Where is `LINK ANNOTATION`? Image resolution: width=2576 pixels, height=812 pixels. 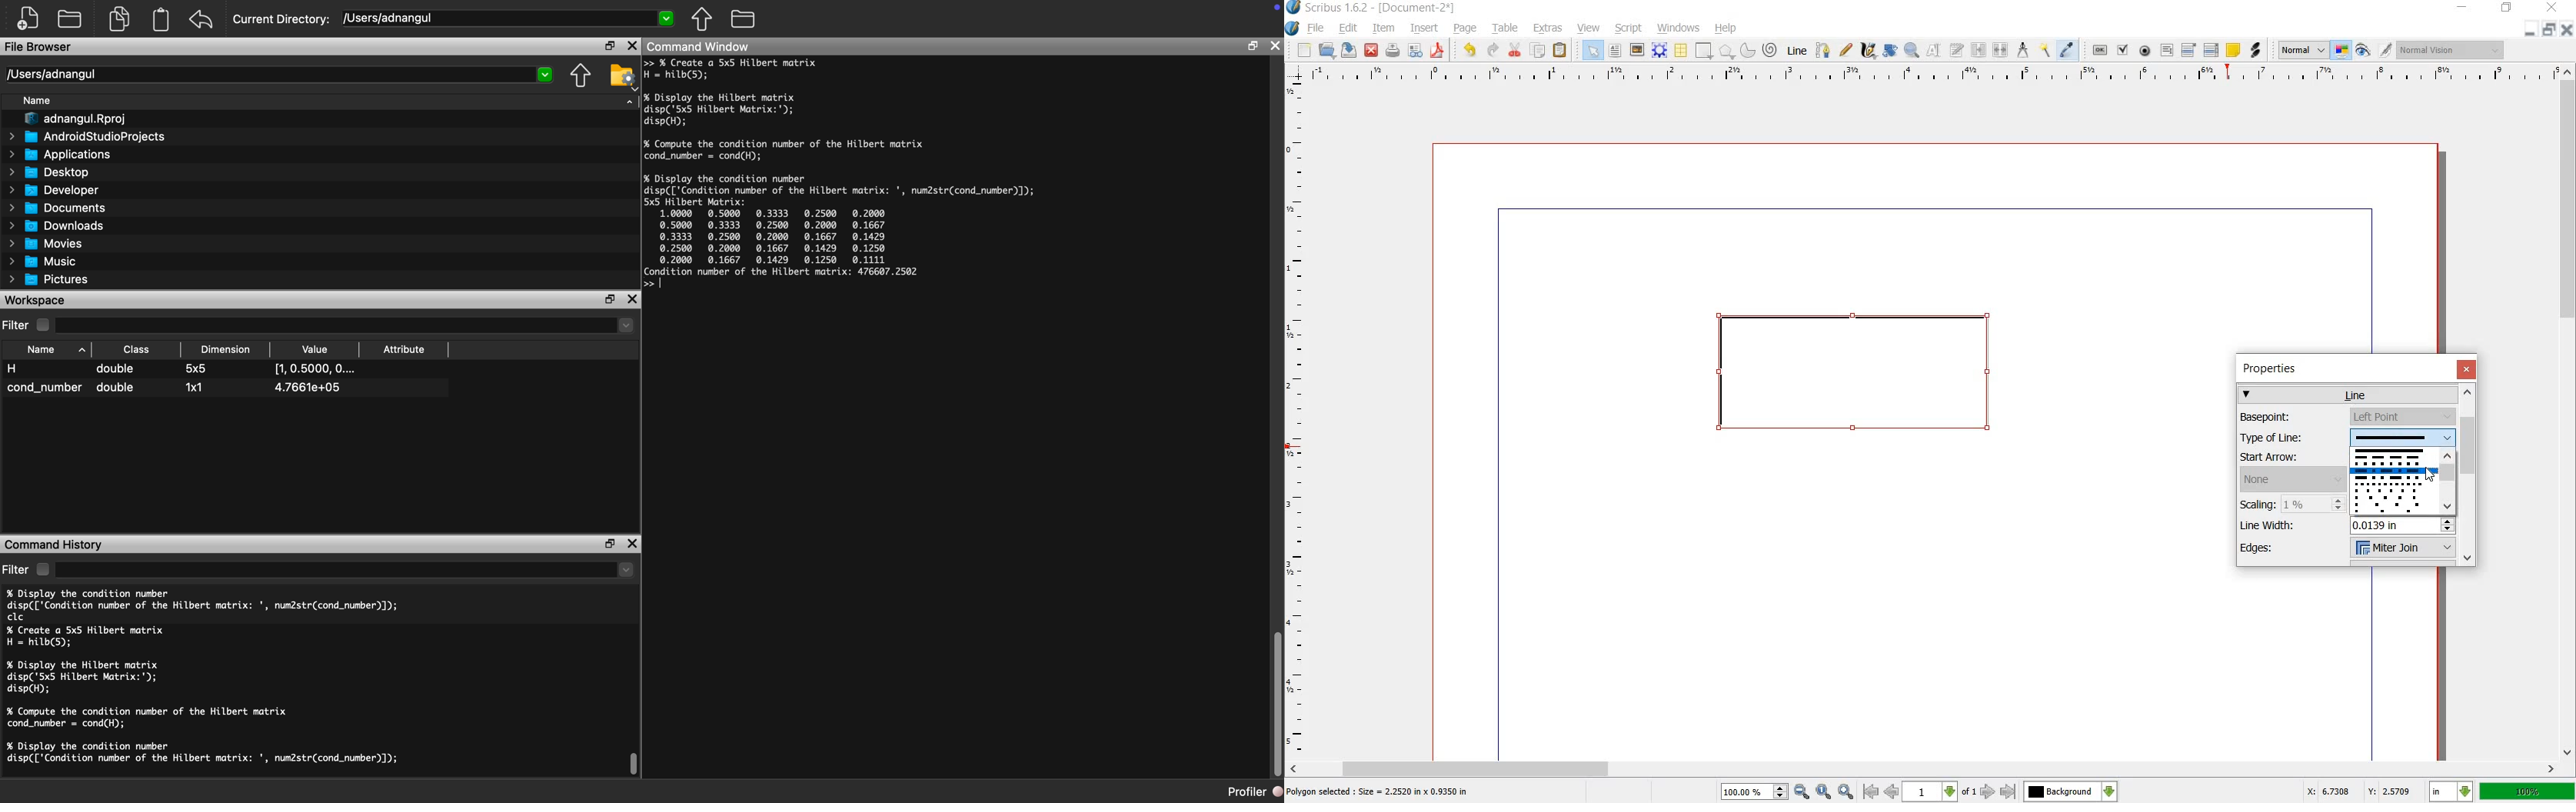
LINK ANNOTATION is located at coordinates (2256, 51).